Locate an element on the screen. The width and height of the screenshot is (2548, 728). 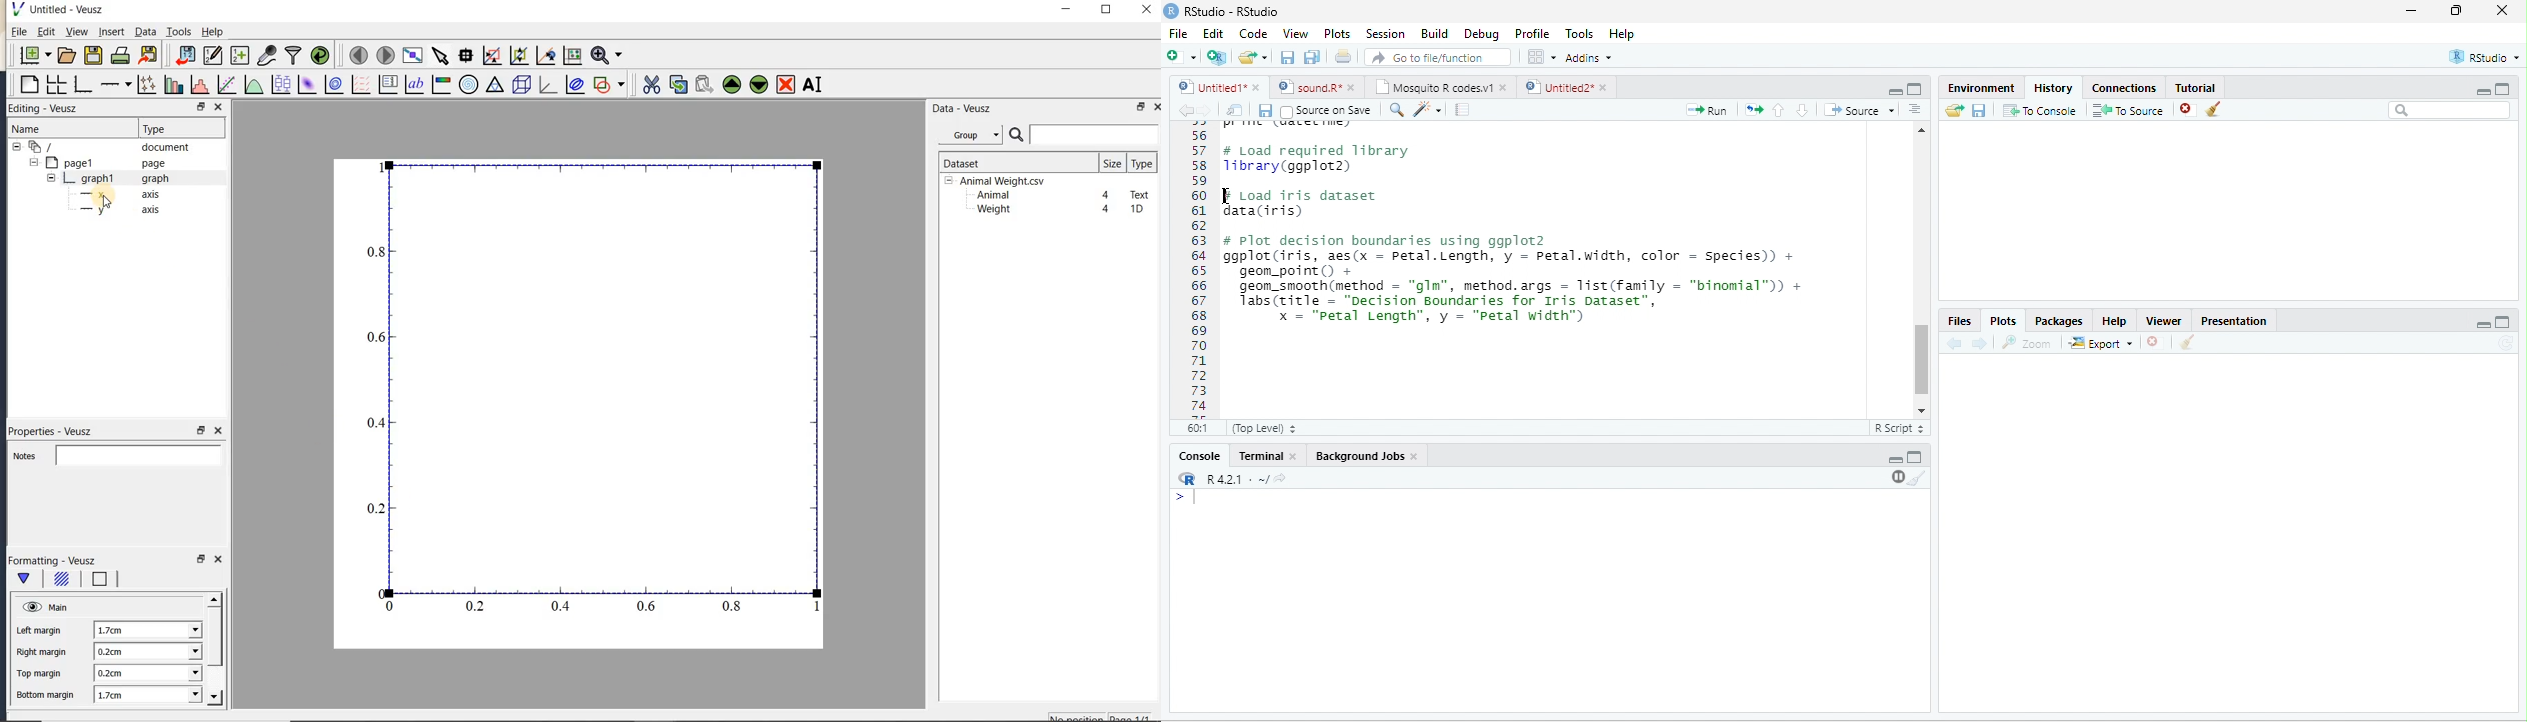
Code is located at coordinates (1253, 33).